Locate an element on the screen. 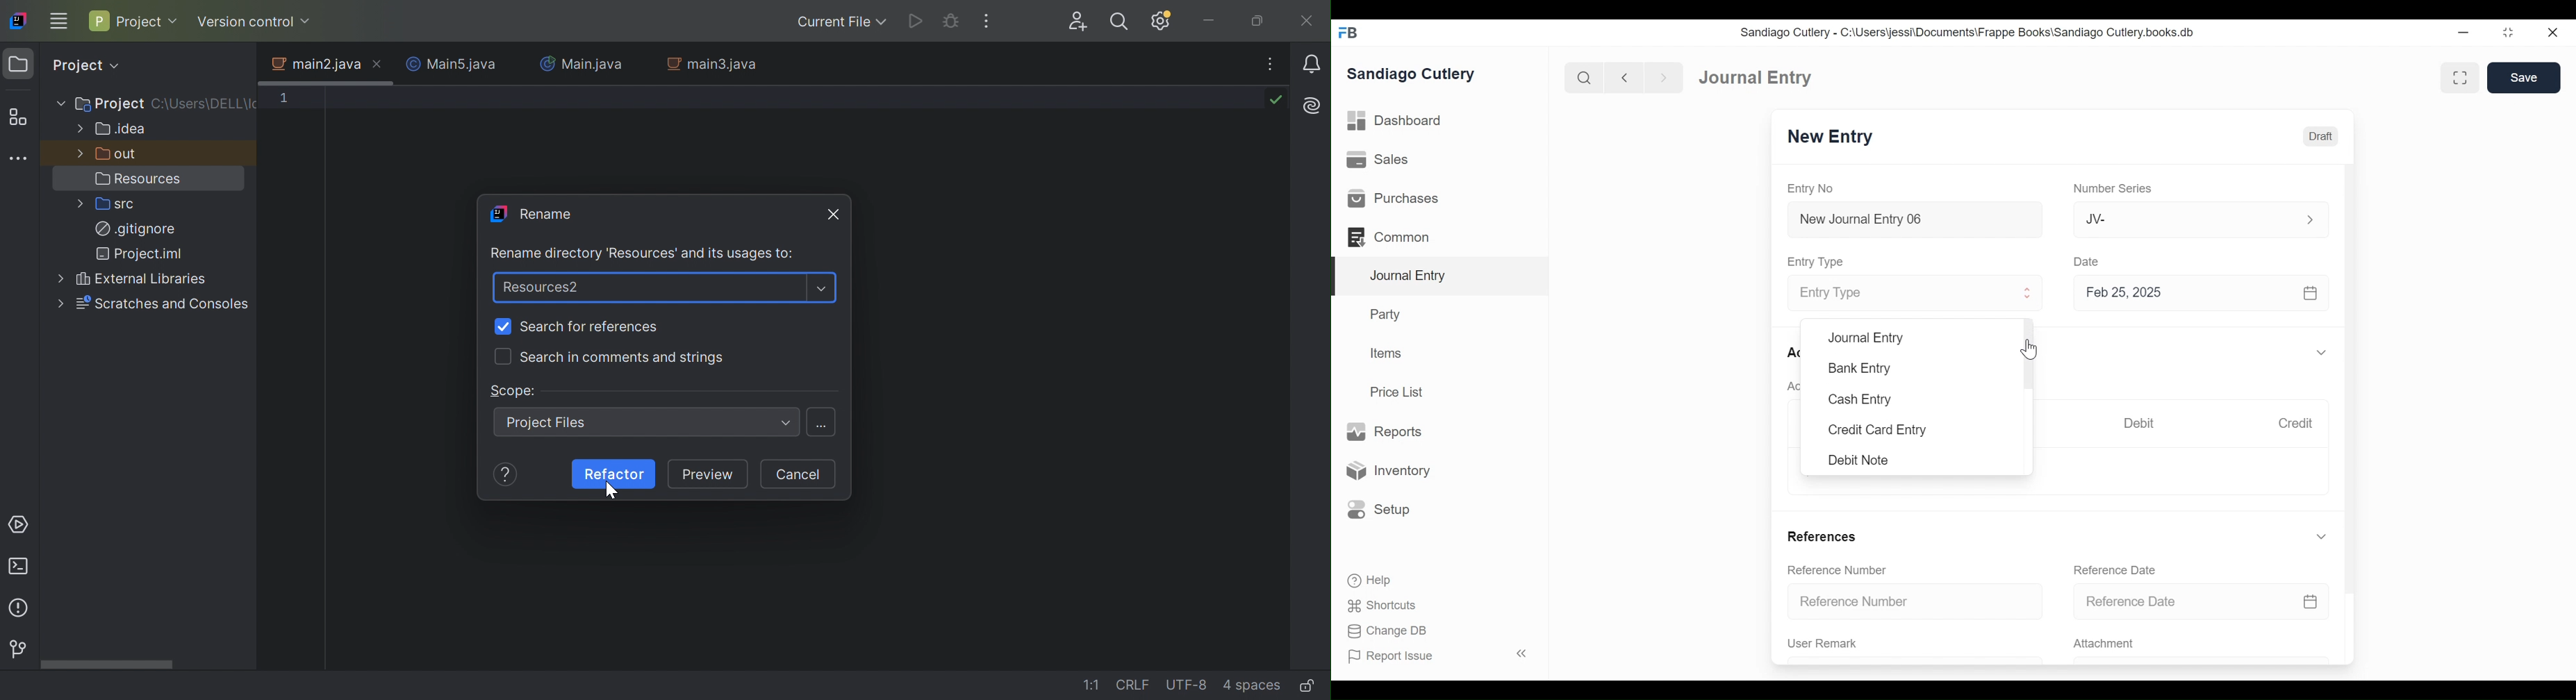 Image resolution: width=2576 pixels, height=700 pixels. Expand is located at coordinates (2324, 353).